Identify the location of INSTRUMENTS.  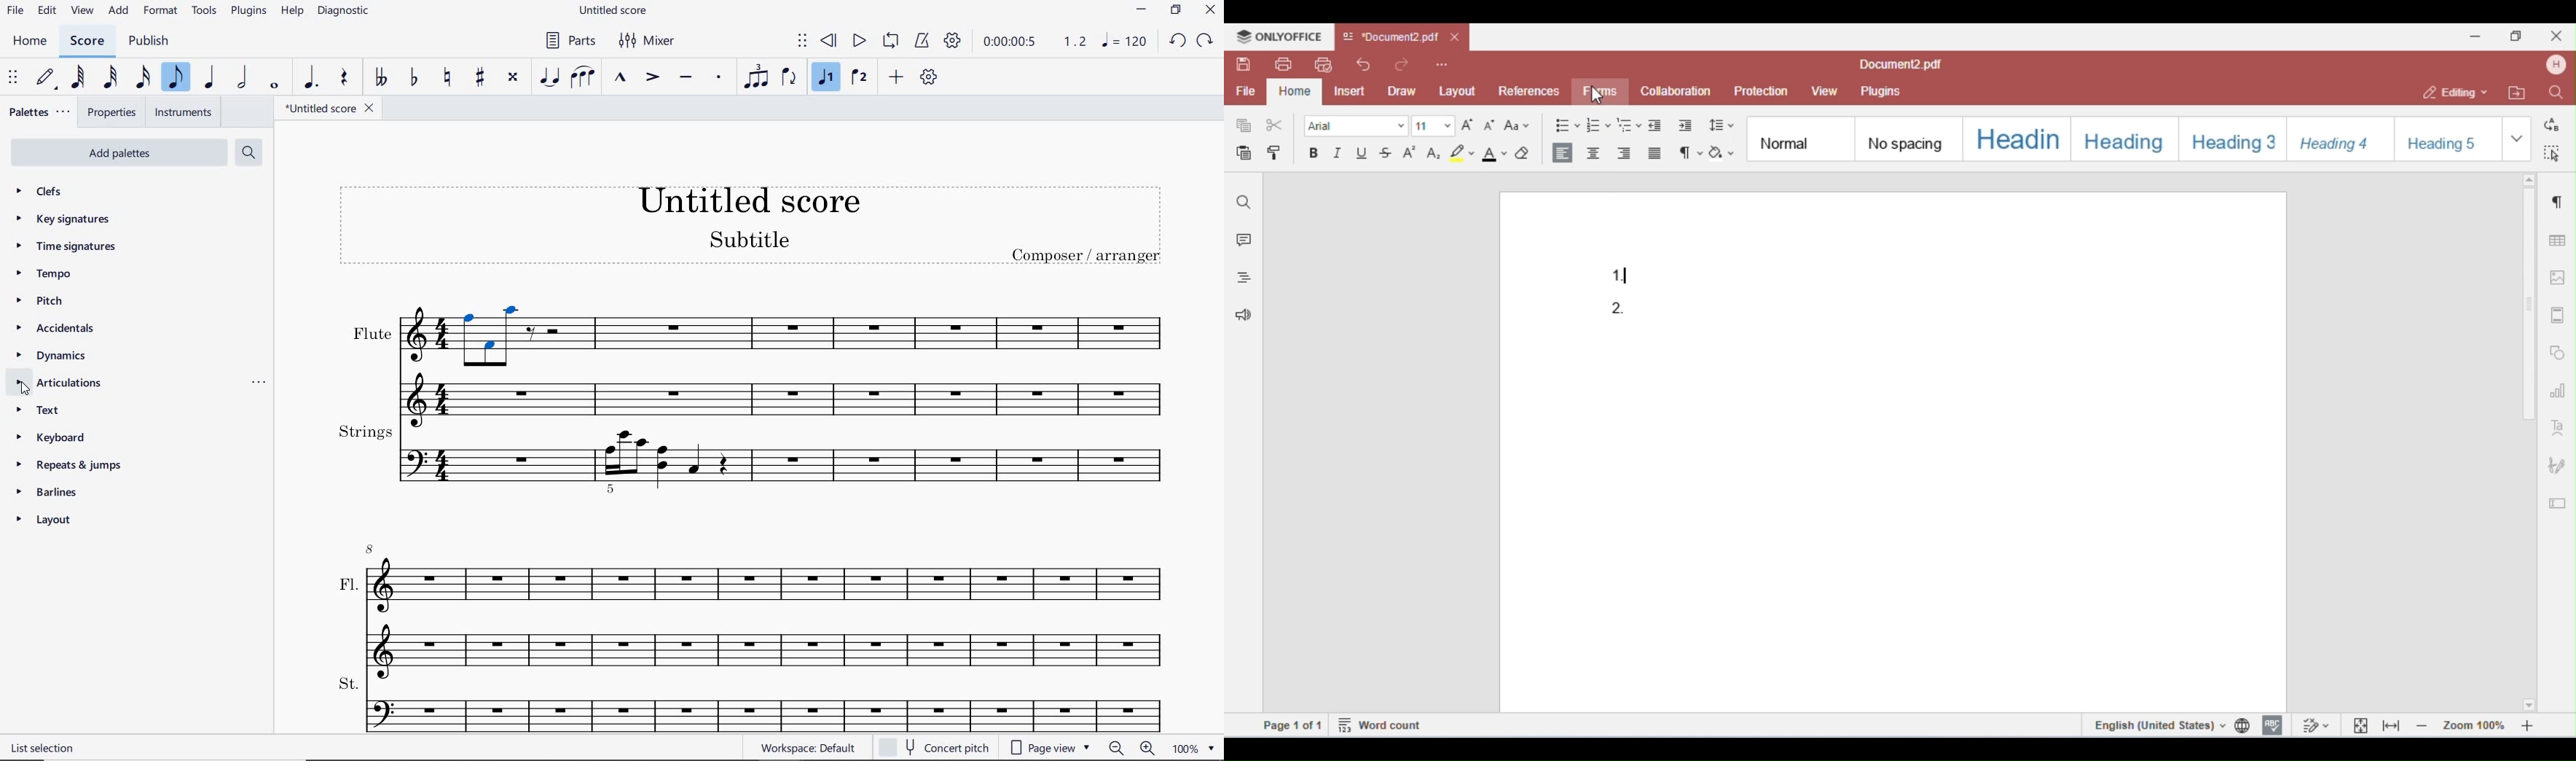
(184, 112).